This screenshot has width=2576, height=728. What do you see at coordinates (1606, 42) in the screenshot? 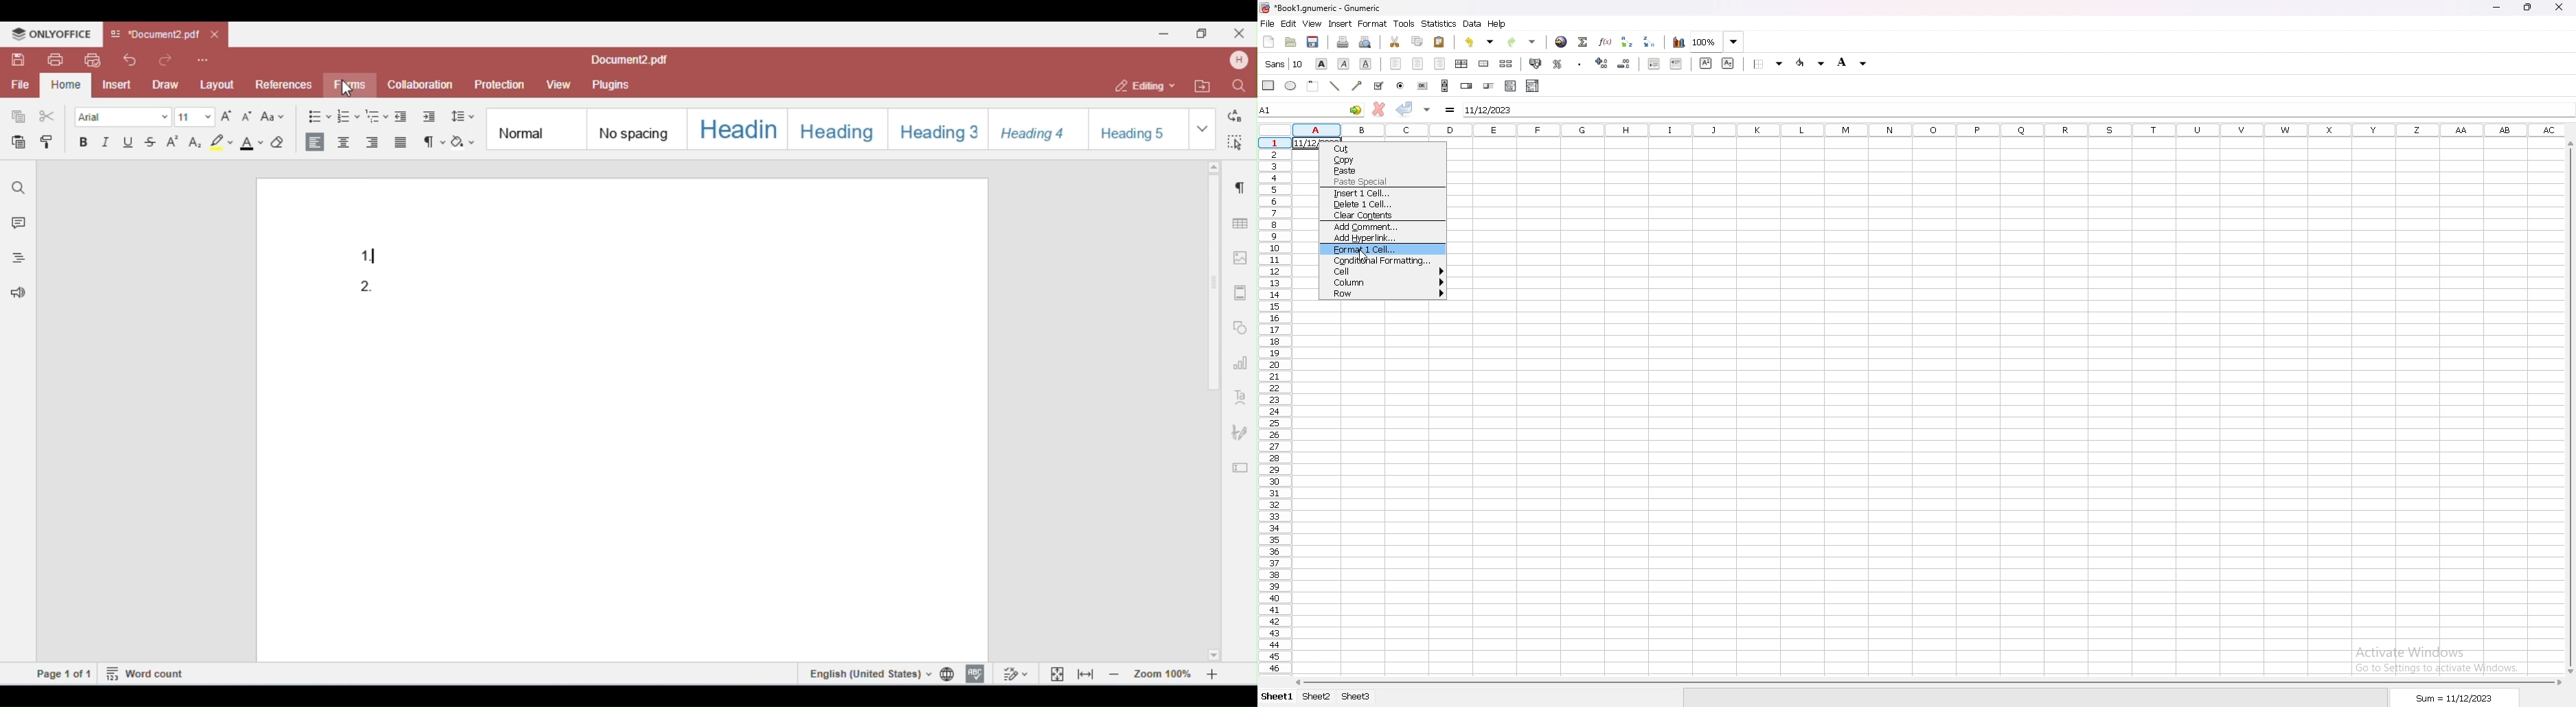
I see `function` at bounding box center [1606, 42].